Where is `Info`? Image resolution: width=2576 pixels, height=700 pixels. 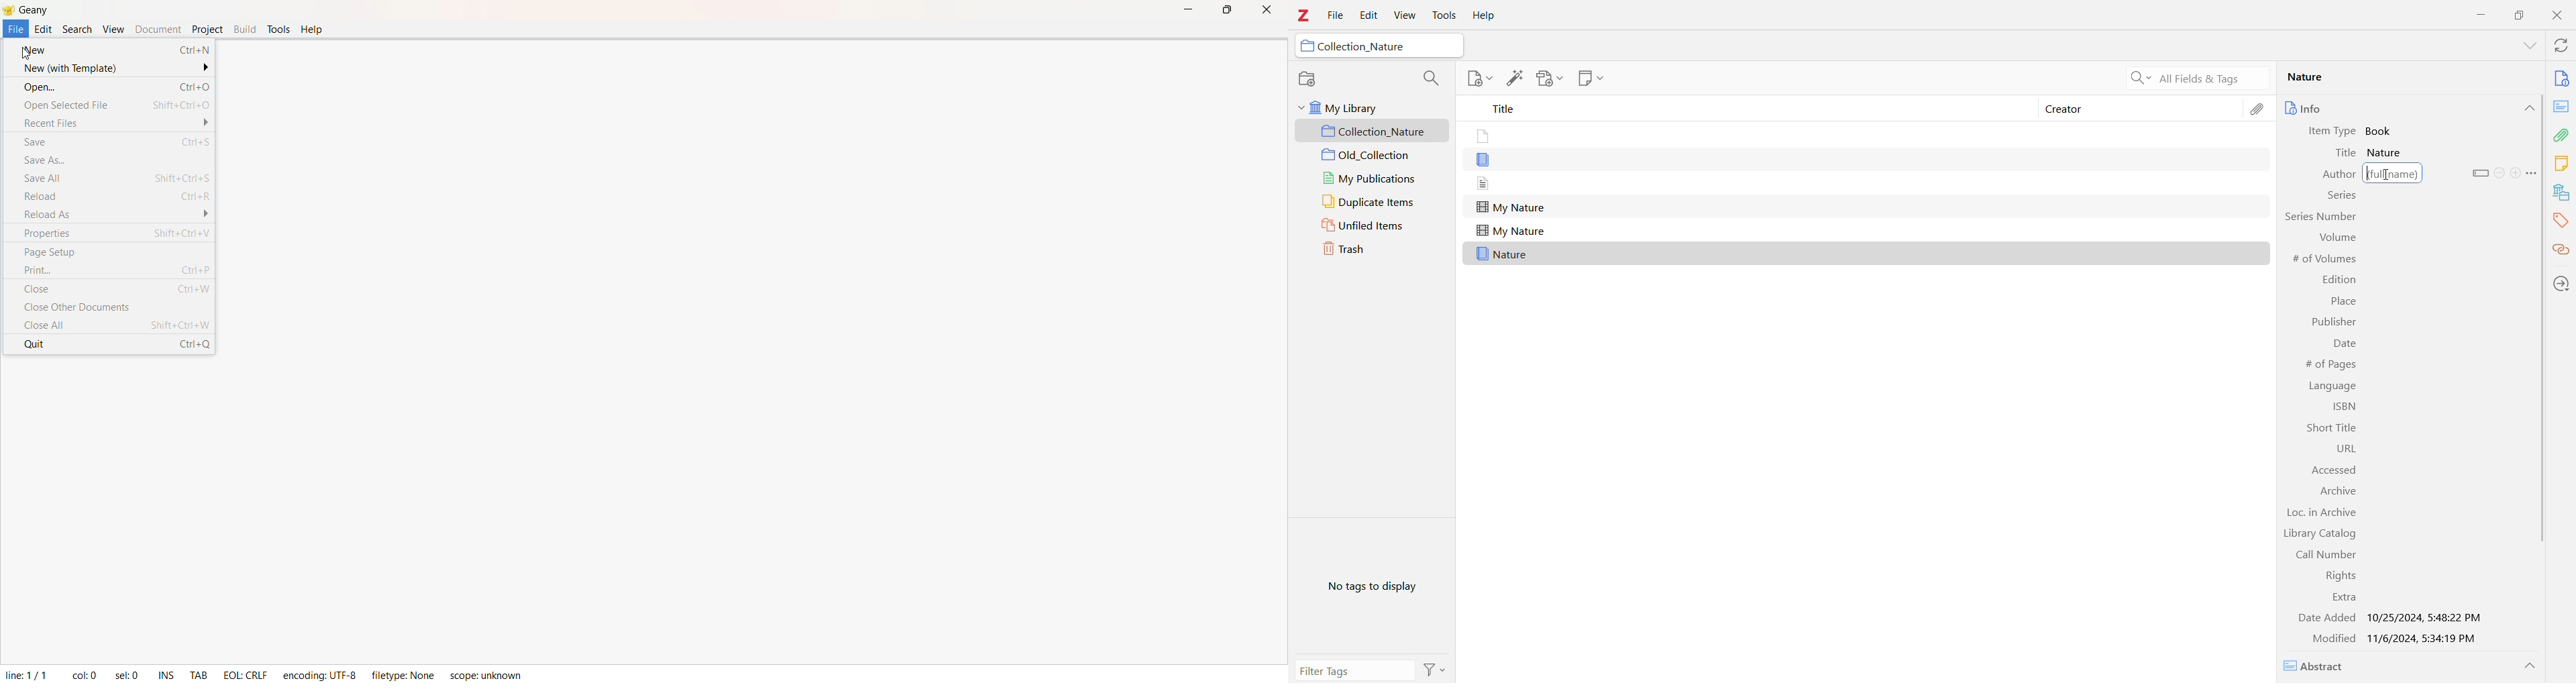
Info is located at coordinates (2561, 80).